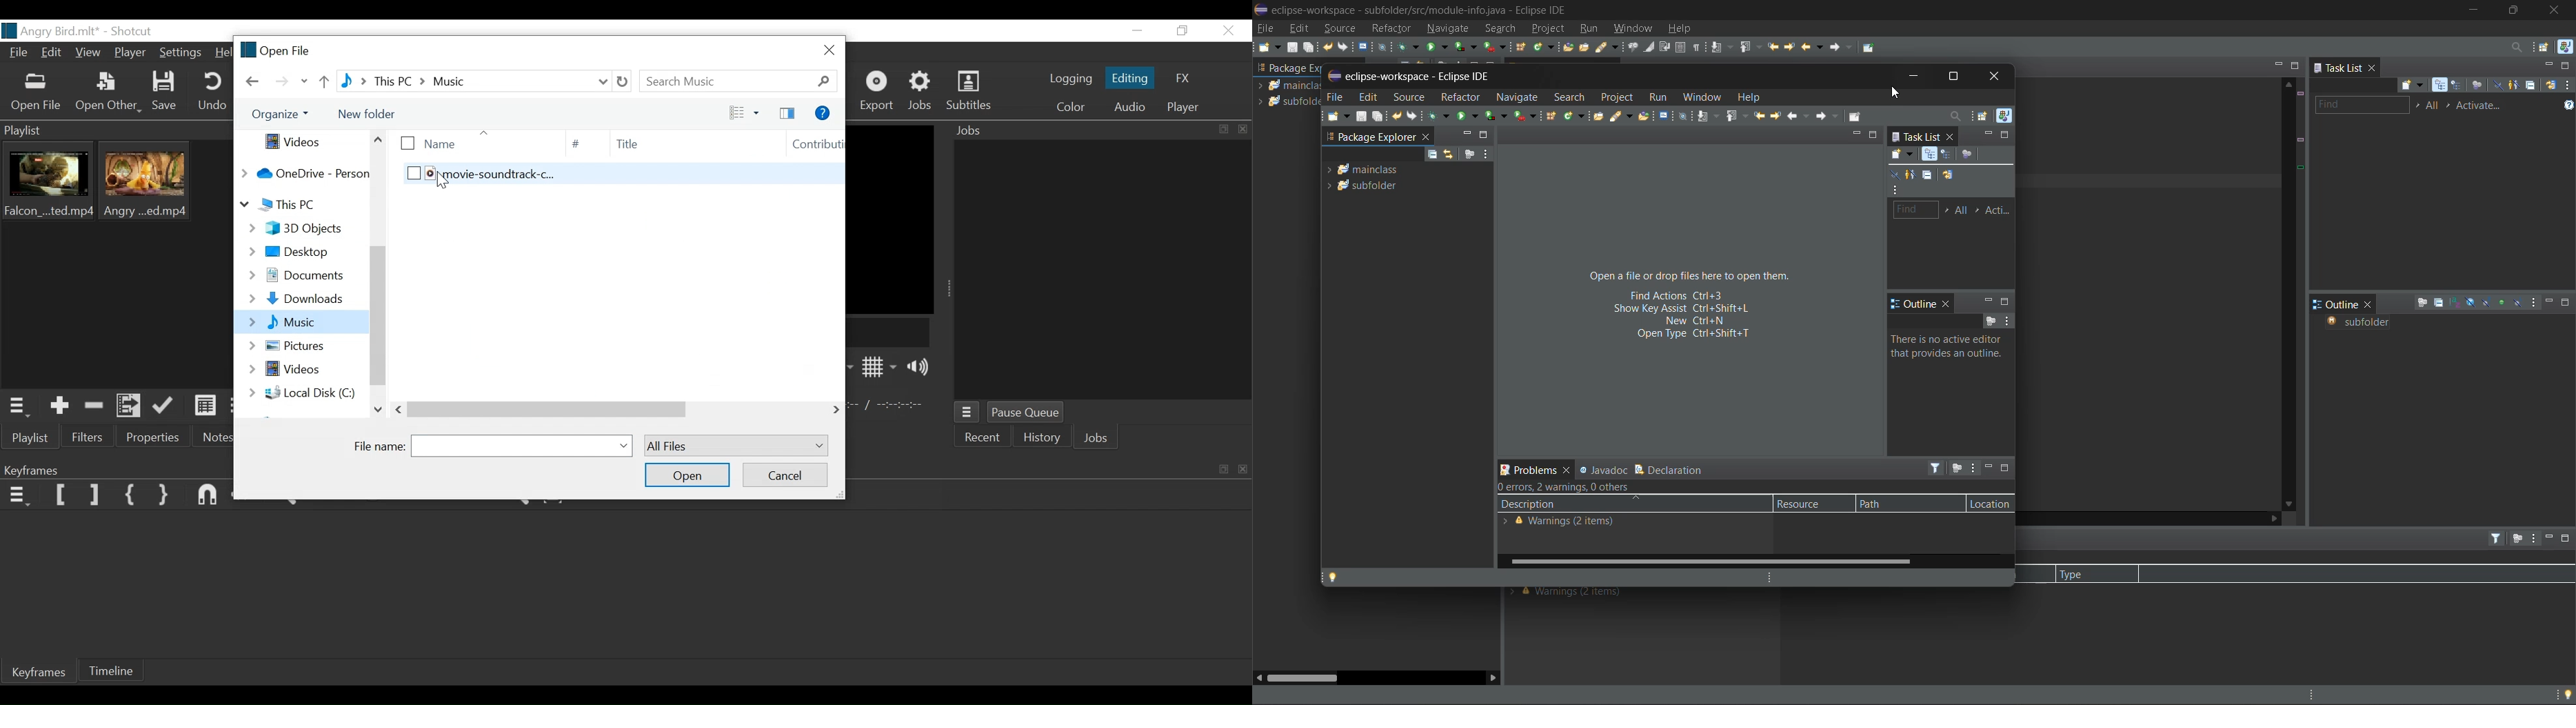 This screenshot has height=728, width=2576. I want to click on open a terminal, so click(1361, 46).